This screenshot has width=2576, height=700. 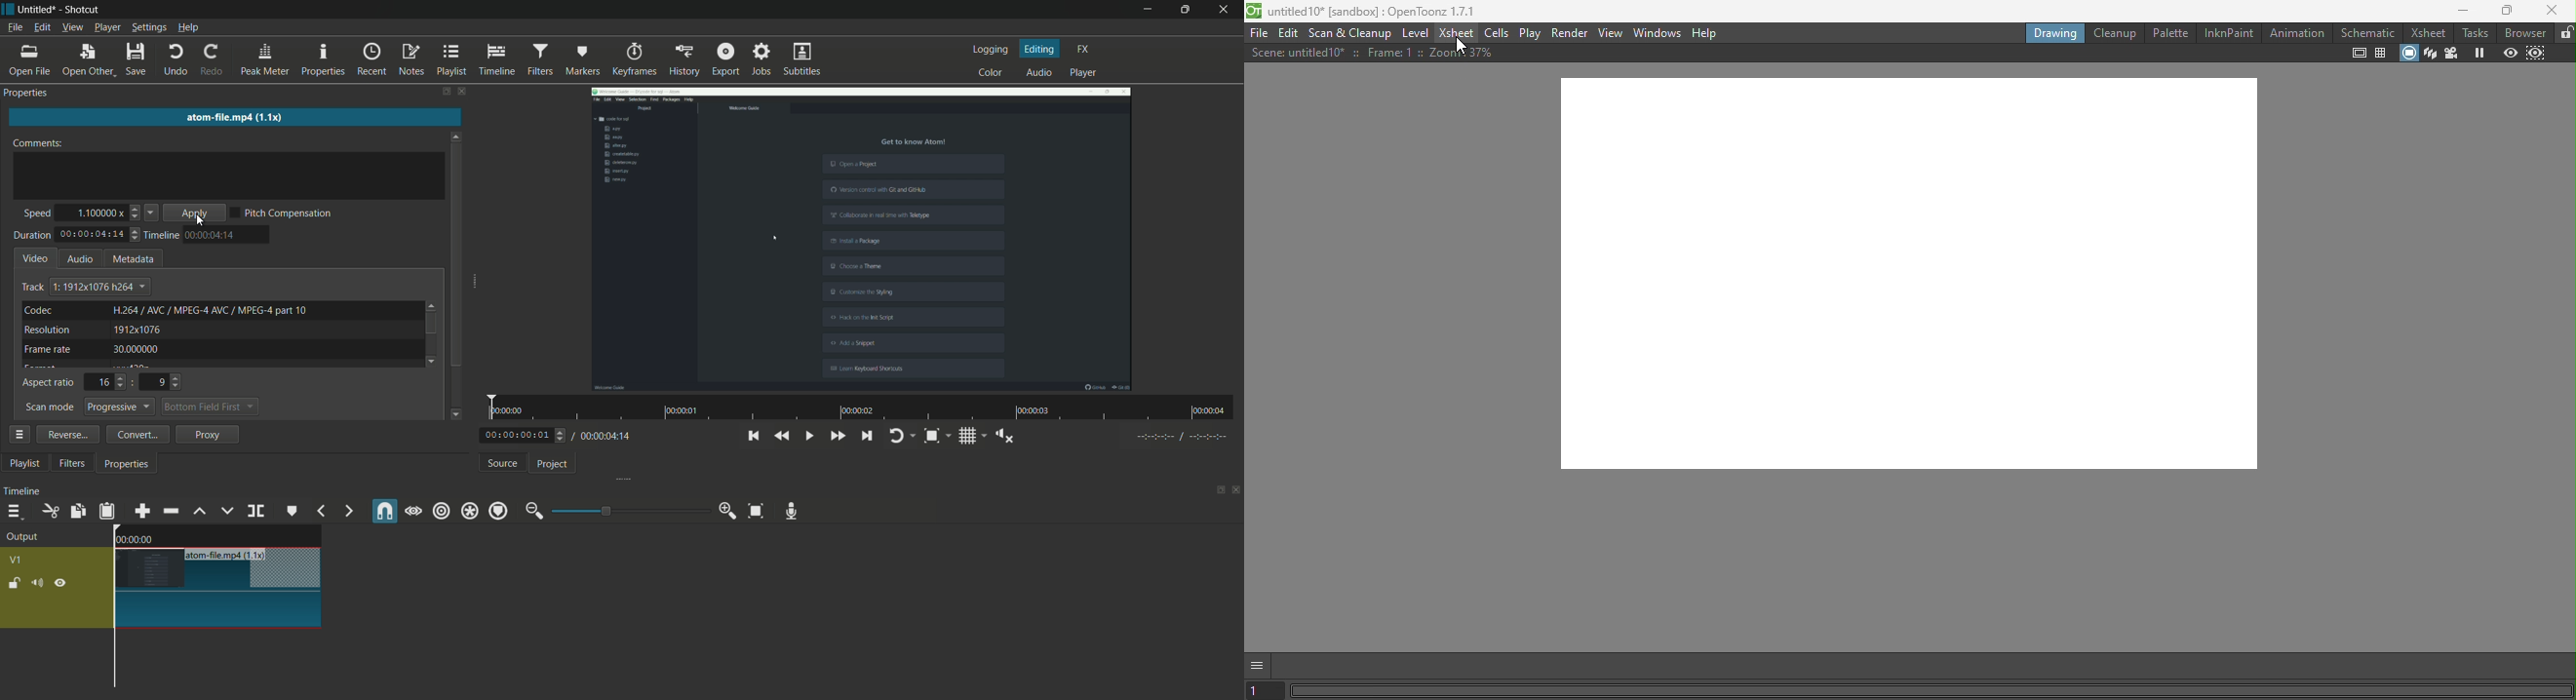 What do you see at coordinates (136, 237) in the screenshot?
I see `adjust` at bounding box center [136, 237].